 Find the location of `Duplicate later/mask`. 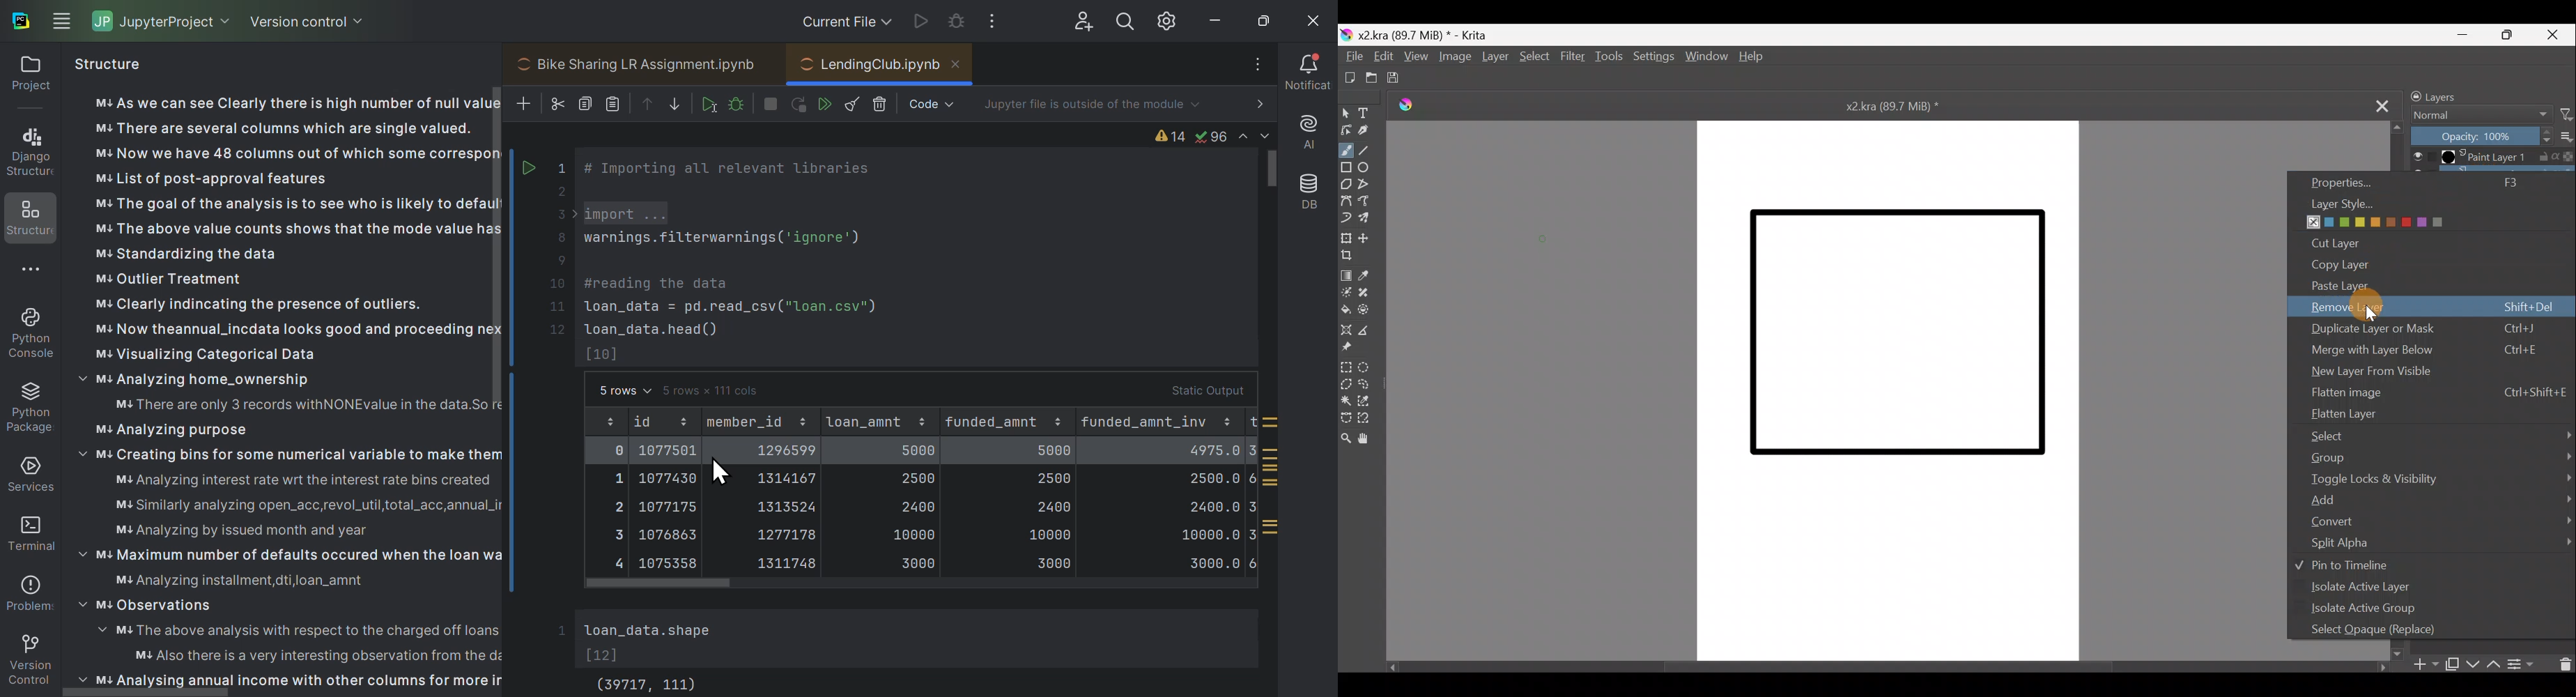

Duplicate later/mask is located at coordinates (2424, 329).